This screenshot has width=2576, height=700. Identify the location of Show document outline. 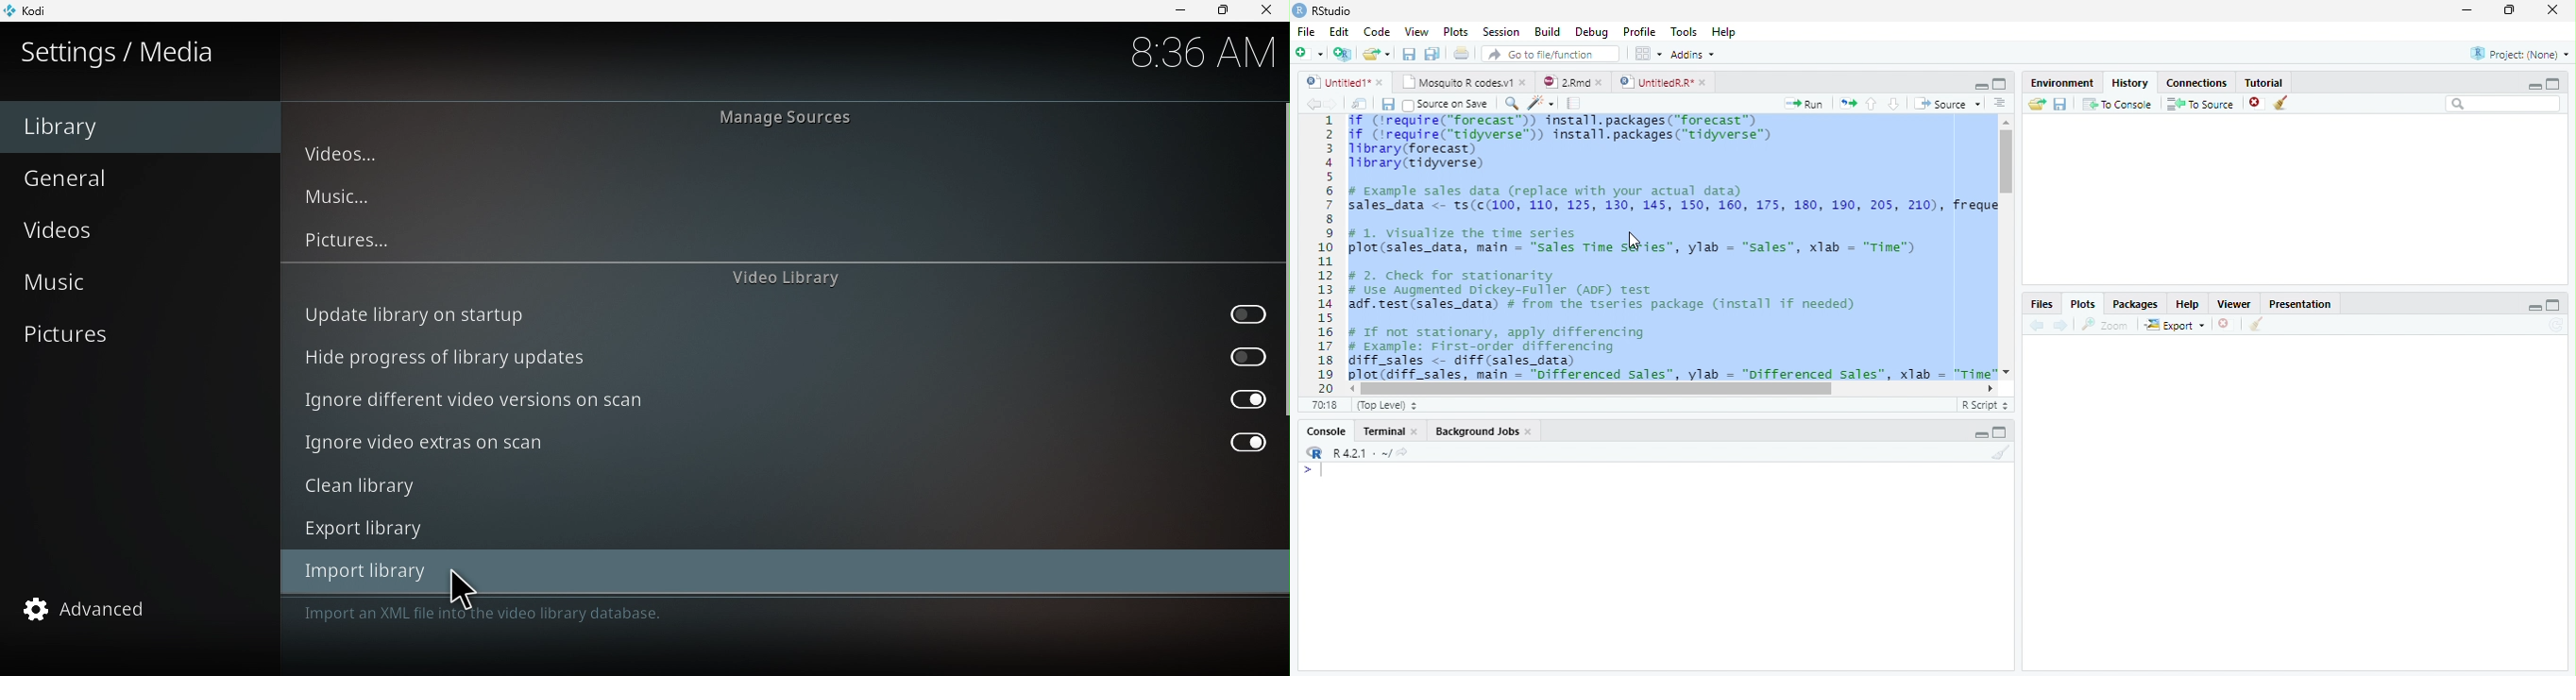
(2000, 105).